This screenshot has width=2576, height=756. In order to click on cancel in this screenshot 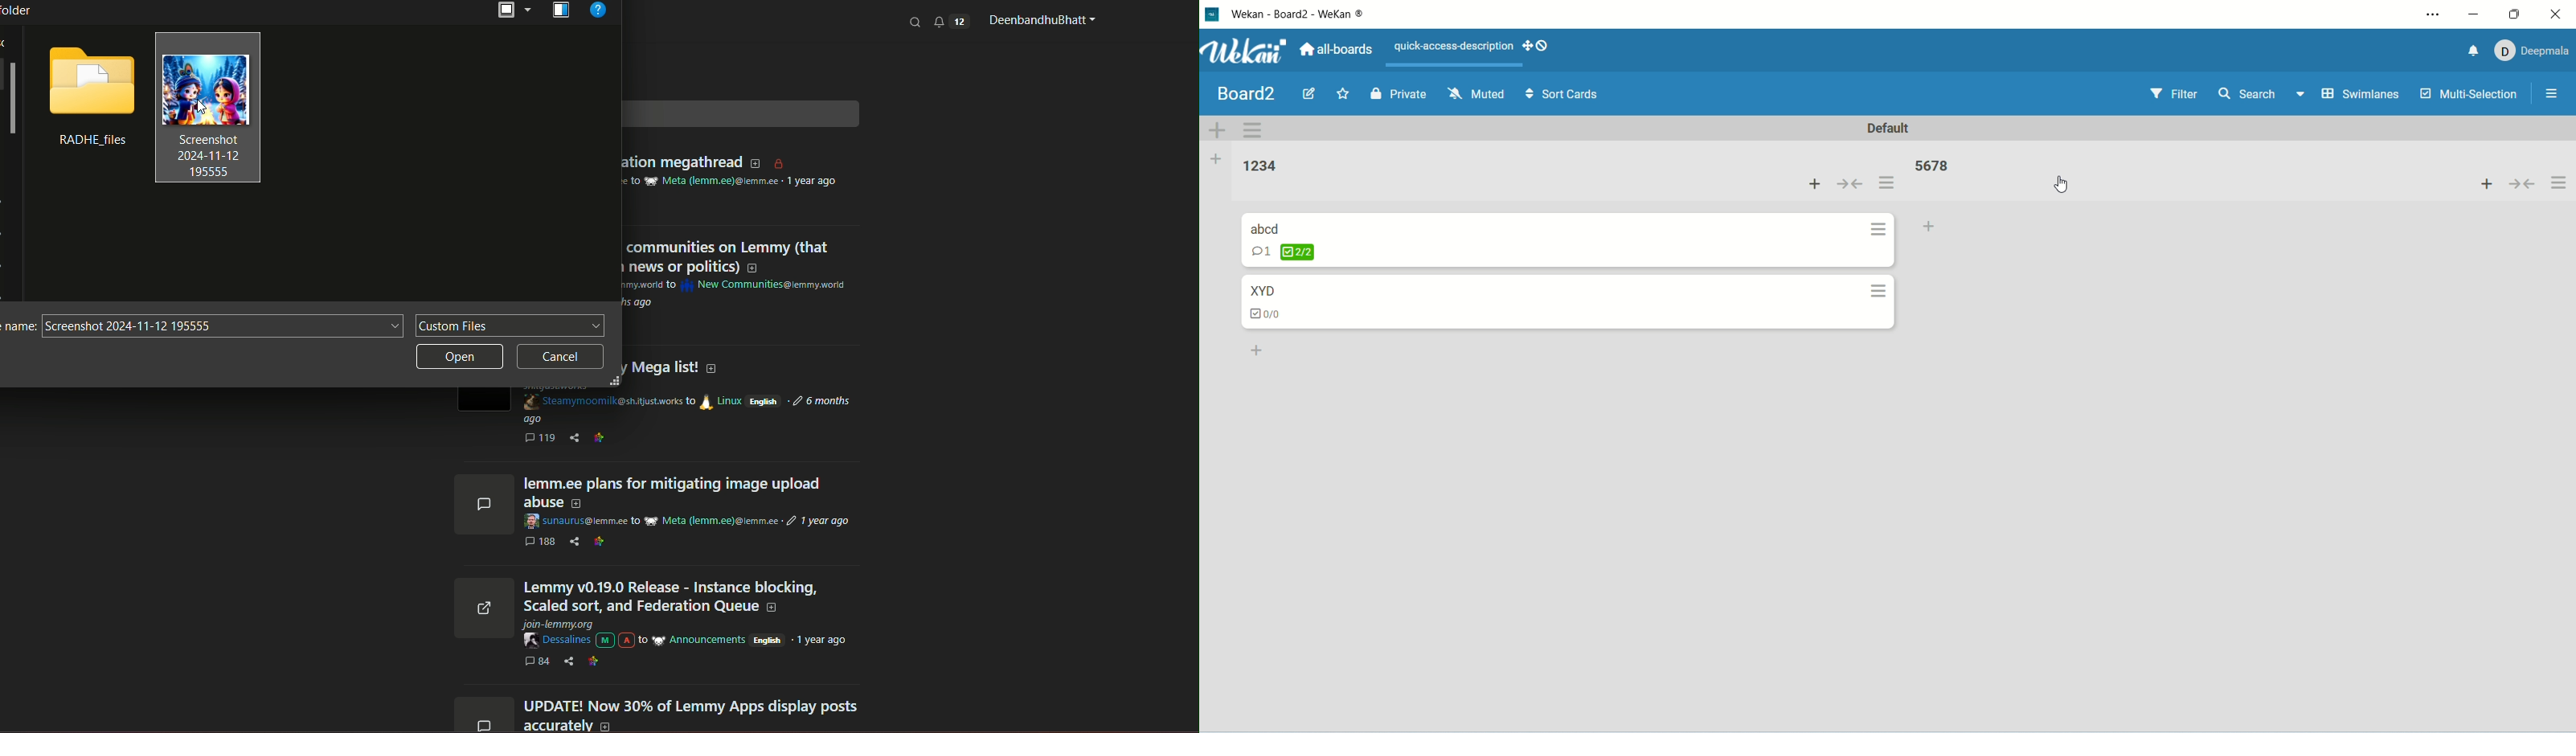, I will do `click(561, 357)`.